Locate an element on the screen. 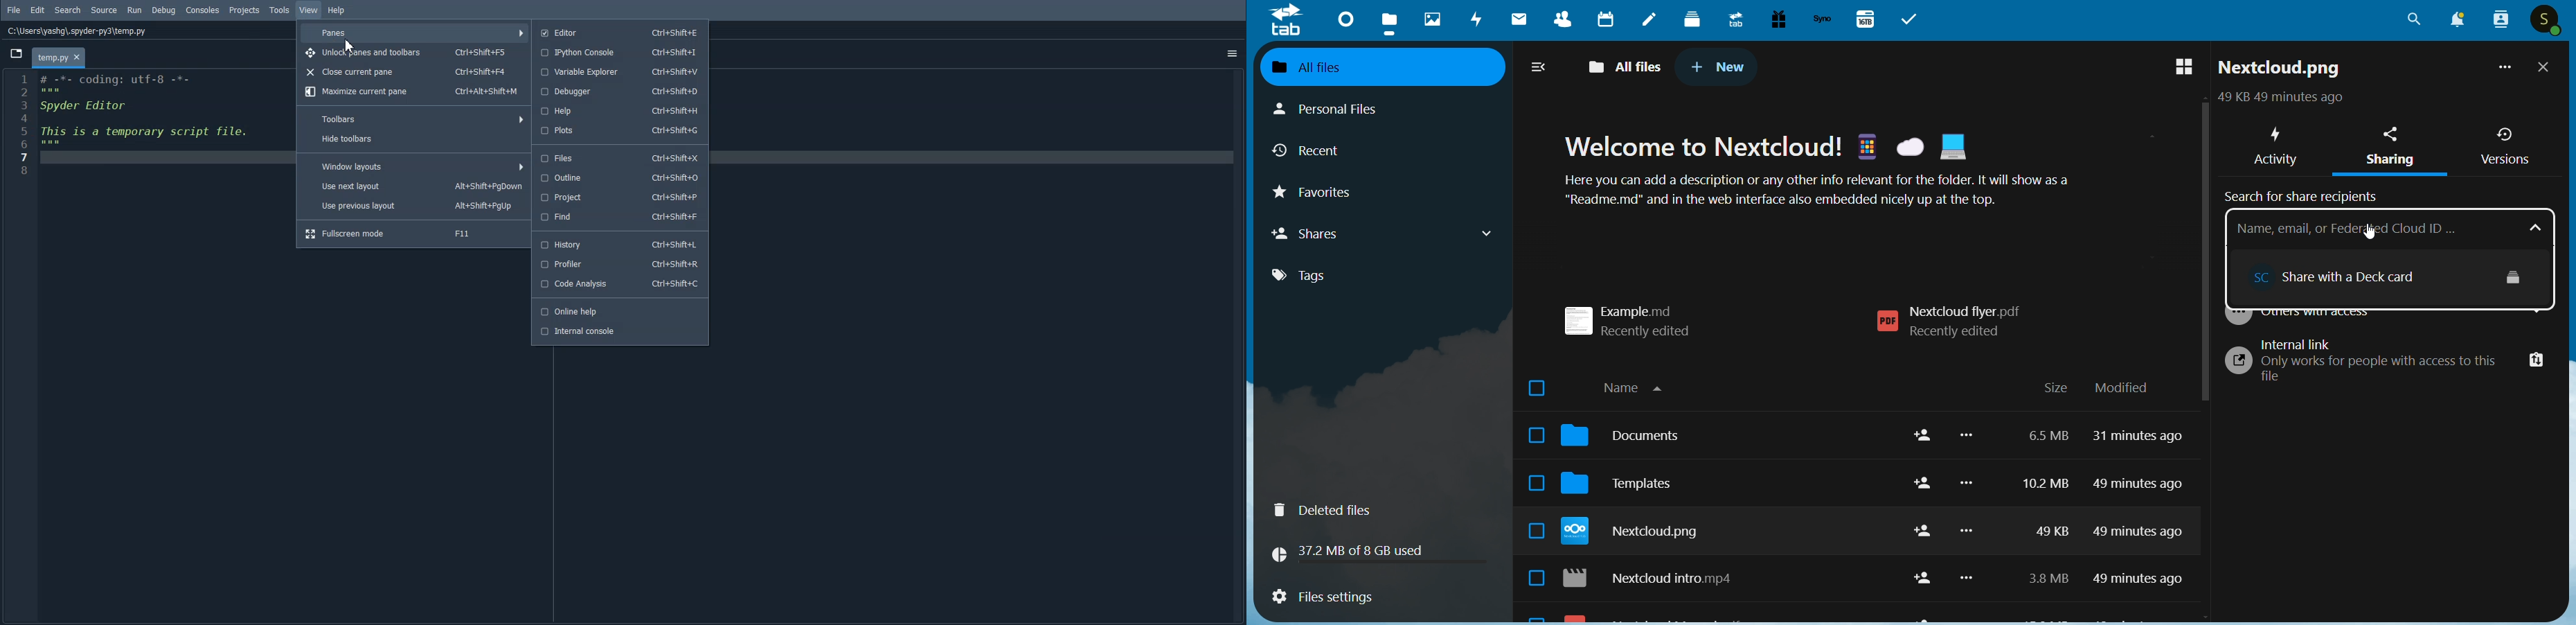  view is located at coordinates (2176, 68).